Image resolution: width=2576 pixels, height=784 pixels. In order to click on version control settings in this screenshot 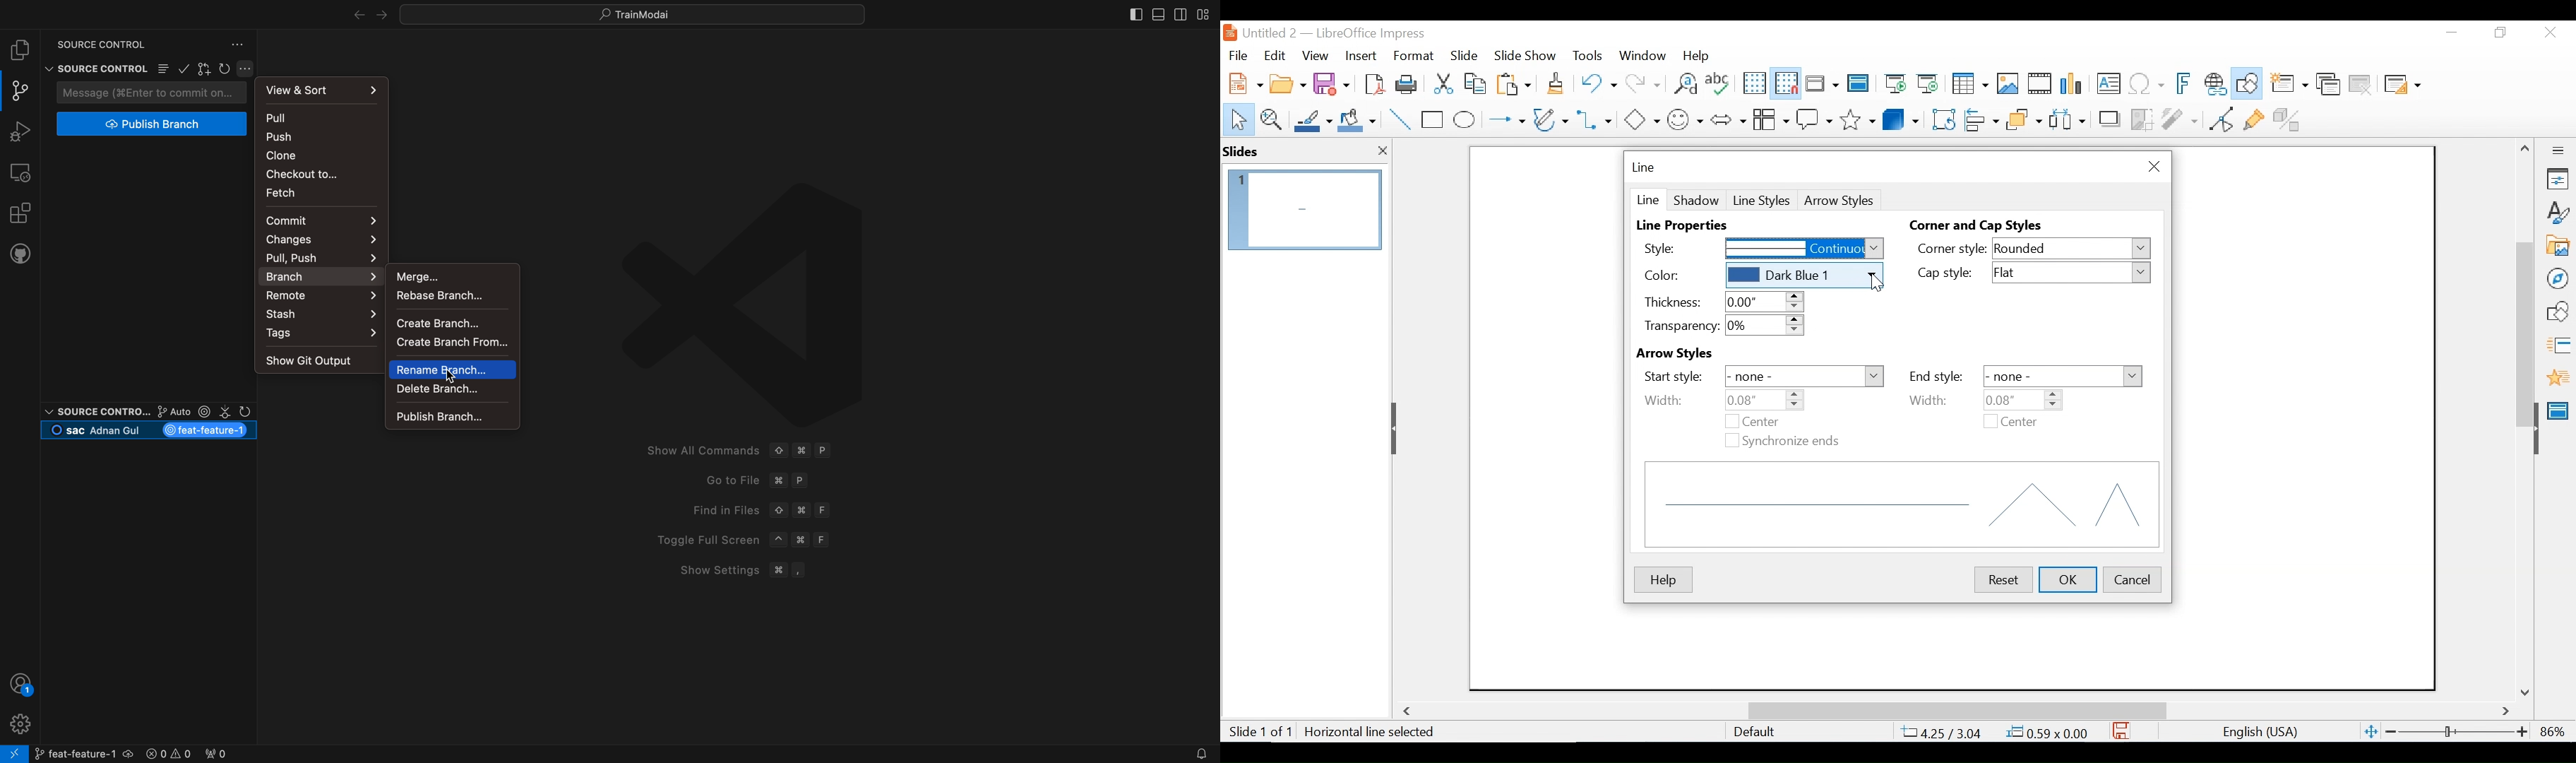, I will do `click(239, 45)`.